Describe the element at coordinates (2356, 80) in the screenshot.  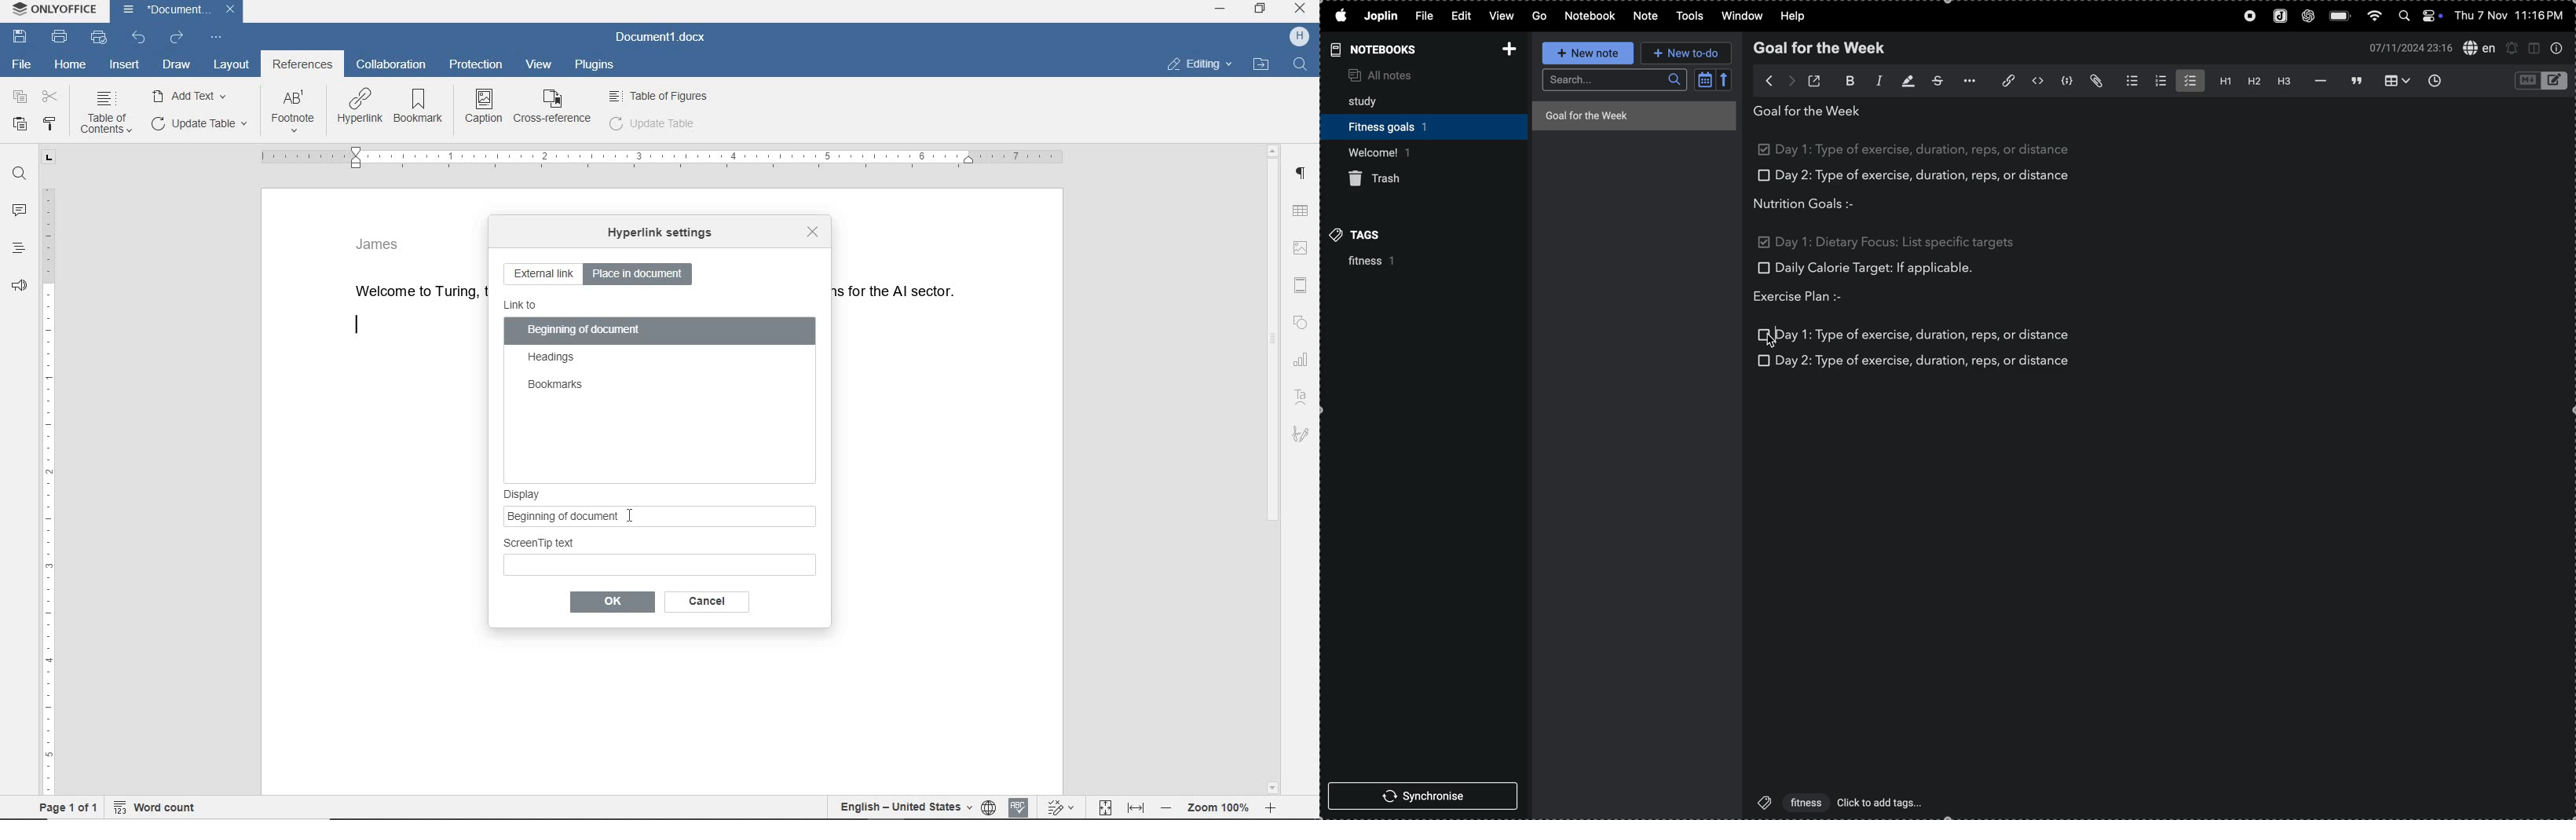
I see `black quote` at that location.